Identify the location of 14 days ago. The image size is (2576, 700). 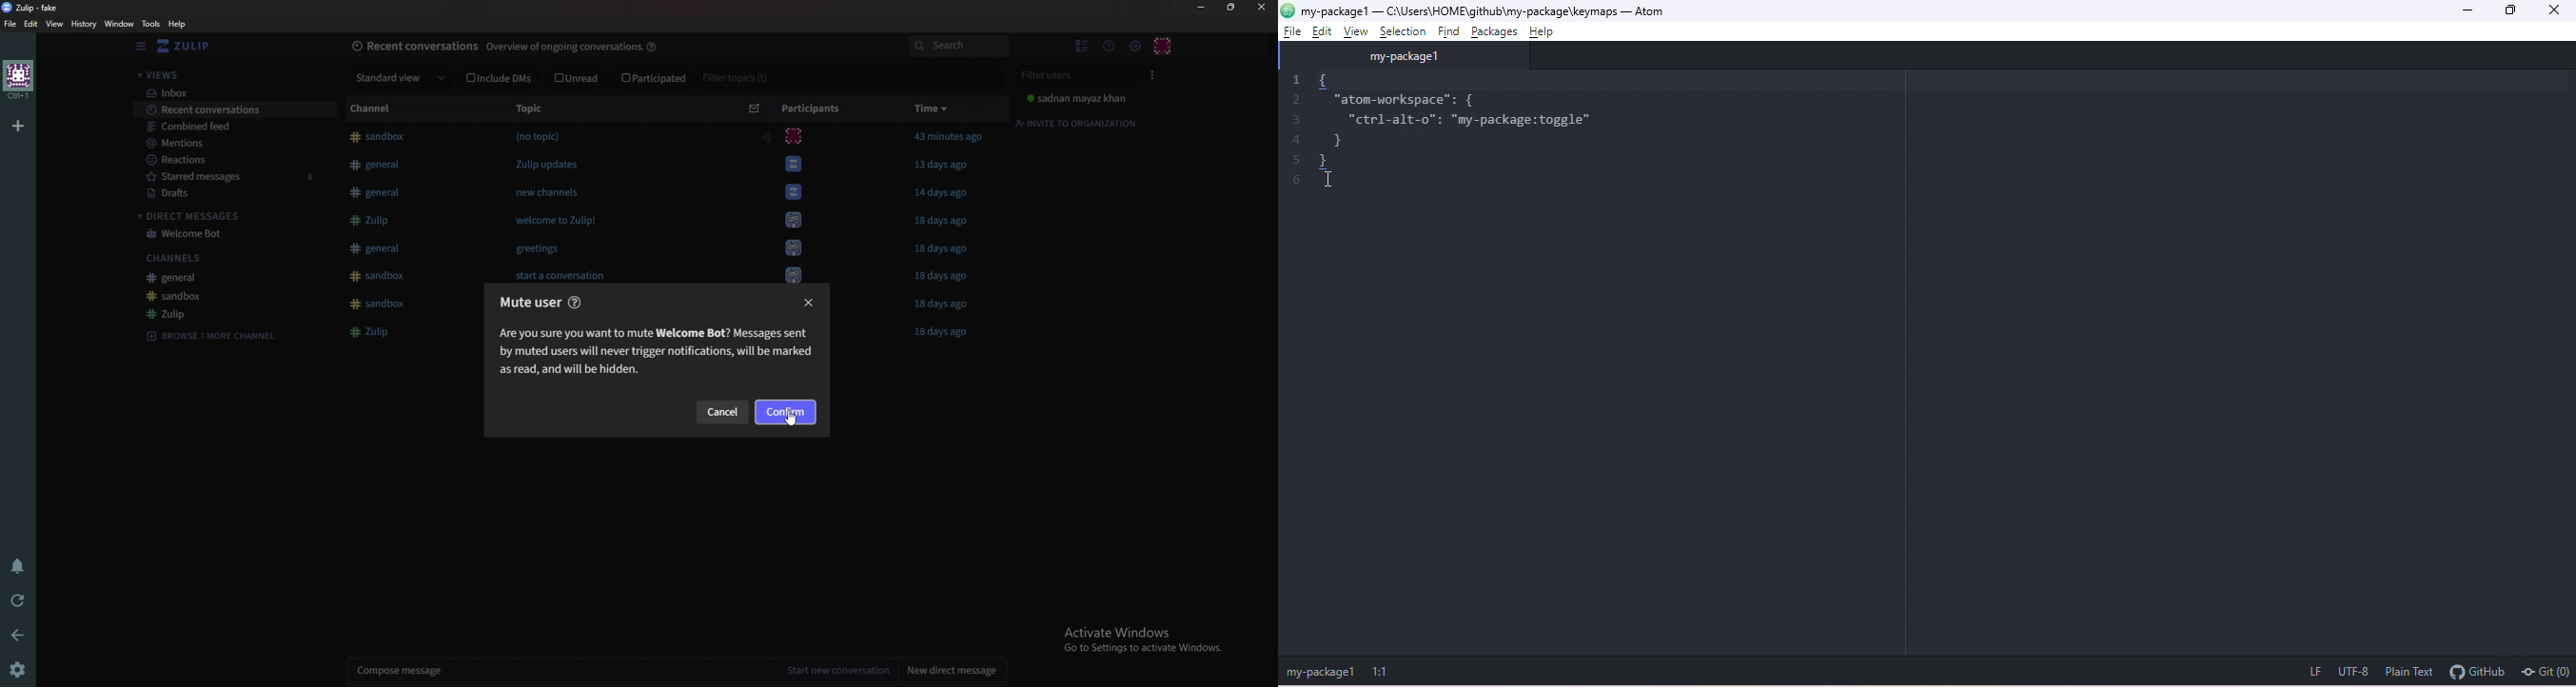
(945, 192).